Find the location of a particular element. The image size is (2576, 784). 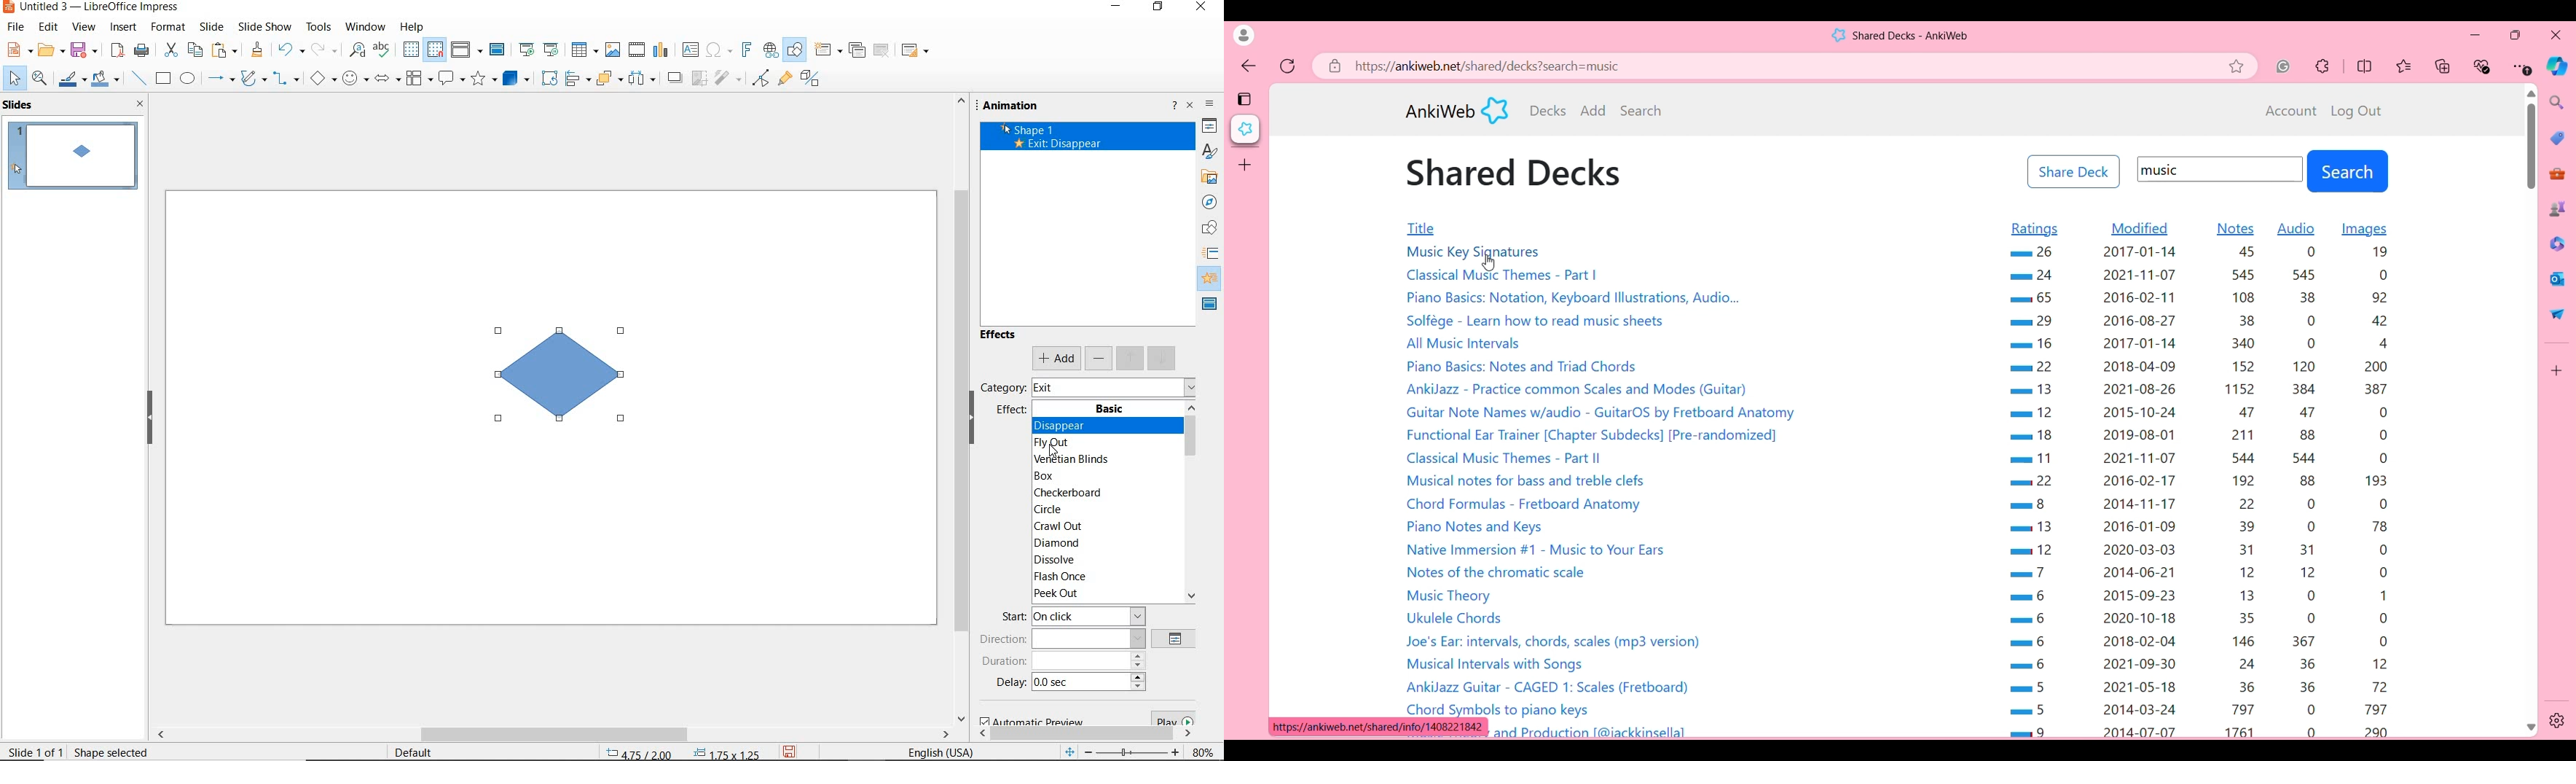

— 24 2021-11-07 545 545 0 is located at coordinates (2204, 276).